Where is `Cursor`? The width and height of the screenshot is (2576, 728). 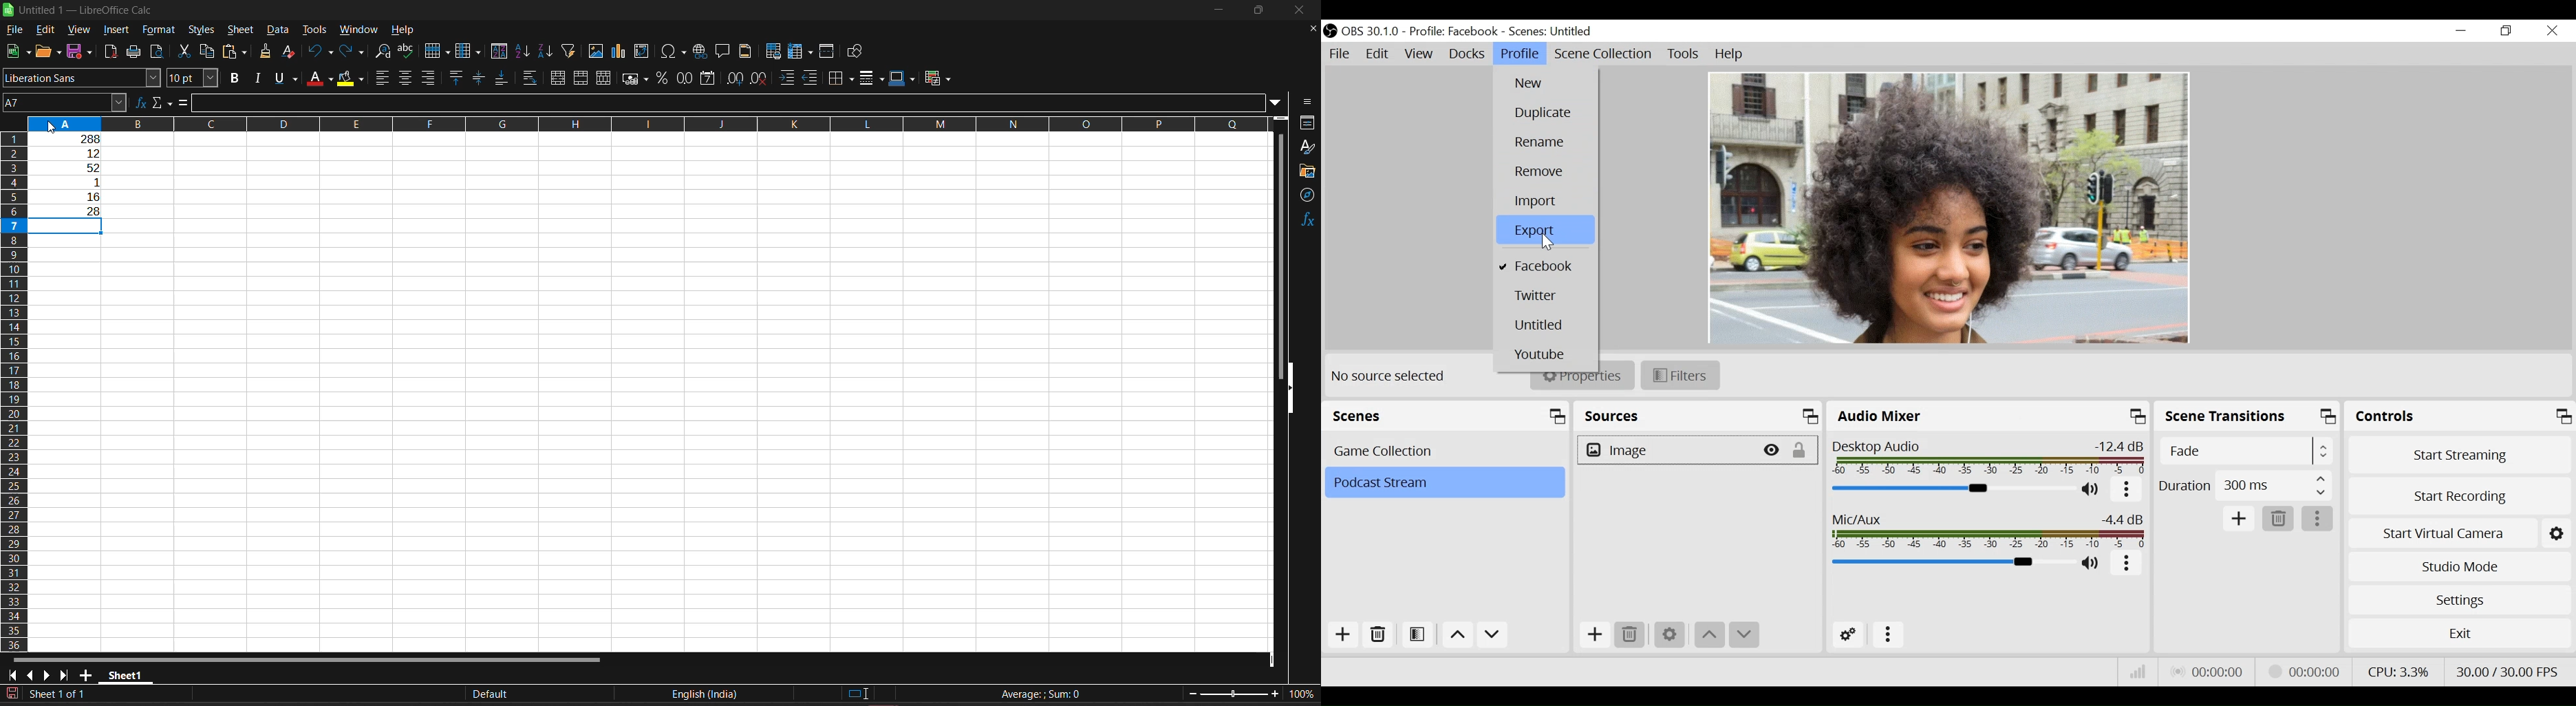
Cursor is located at coordinates (1550, 244).